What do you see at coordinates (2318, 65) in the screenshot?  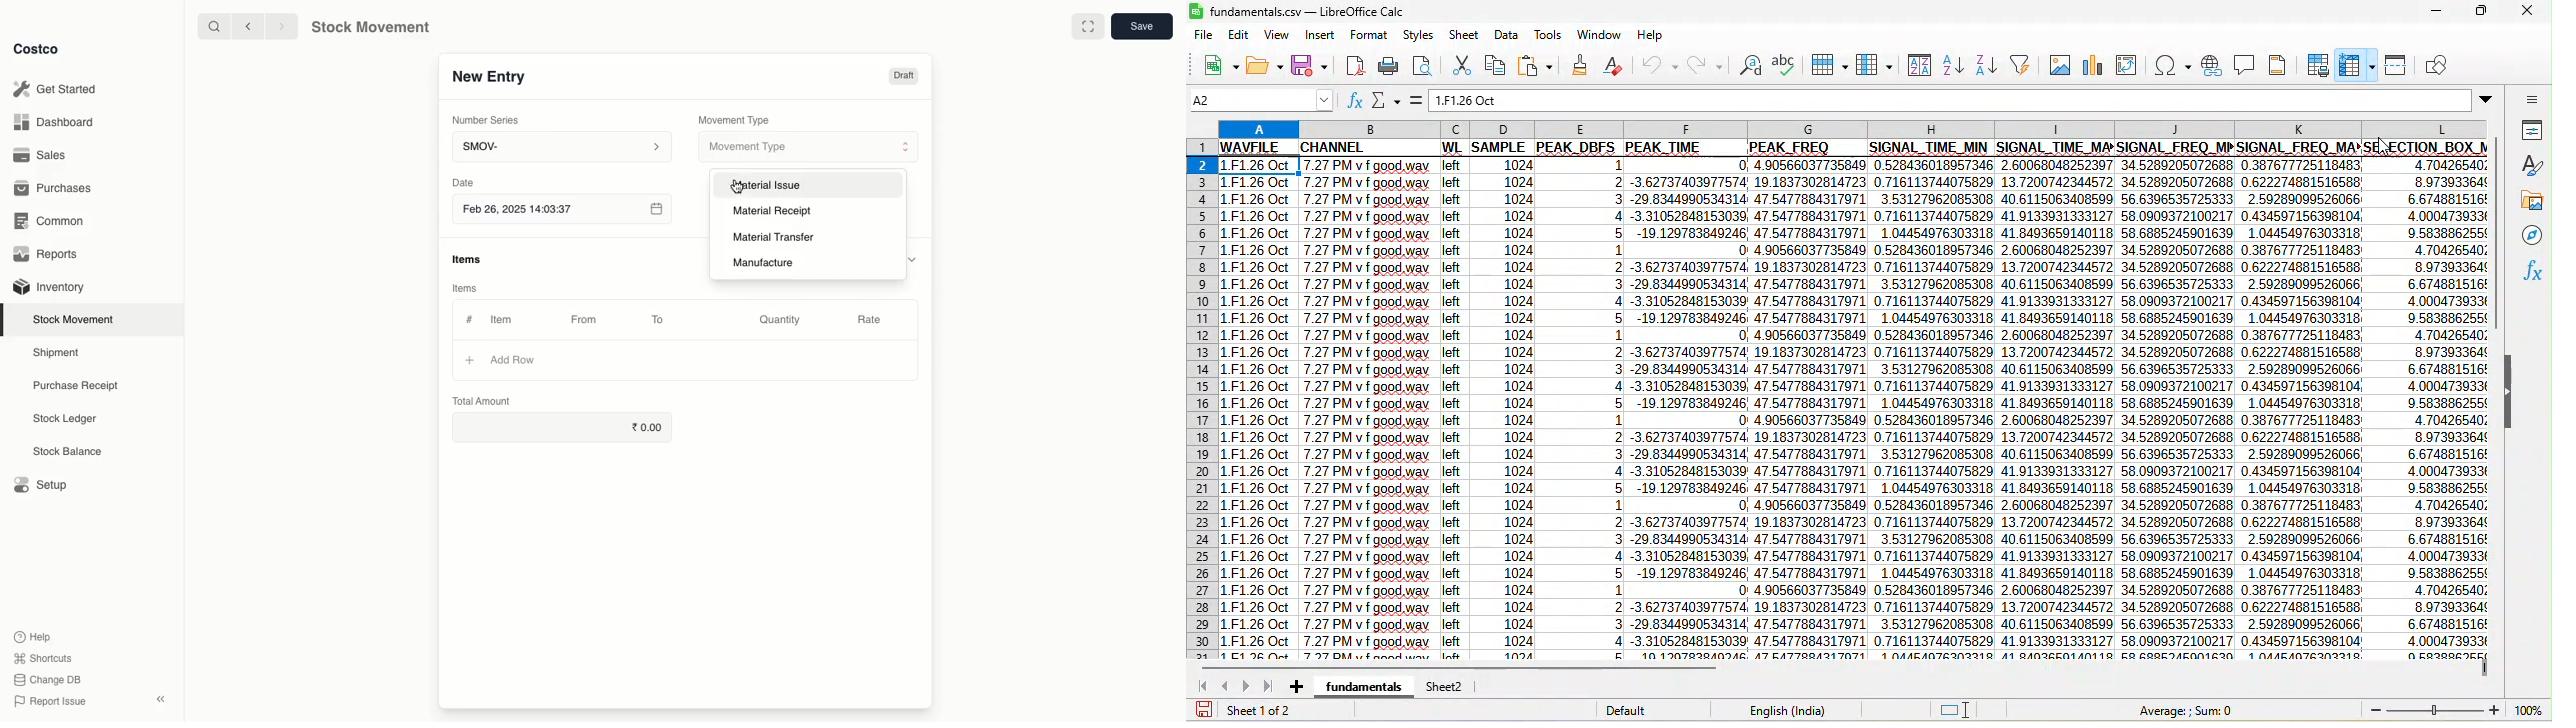 I see `print area` at bounding box center [2318, 65].